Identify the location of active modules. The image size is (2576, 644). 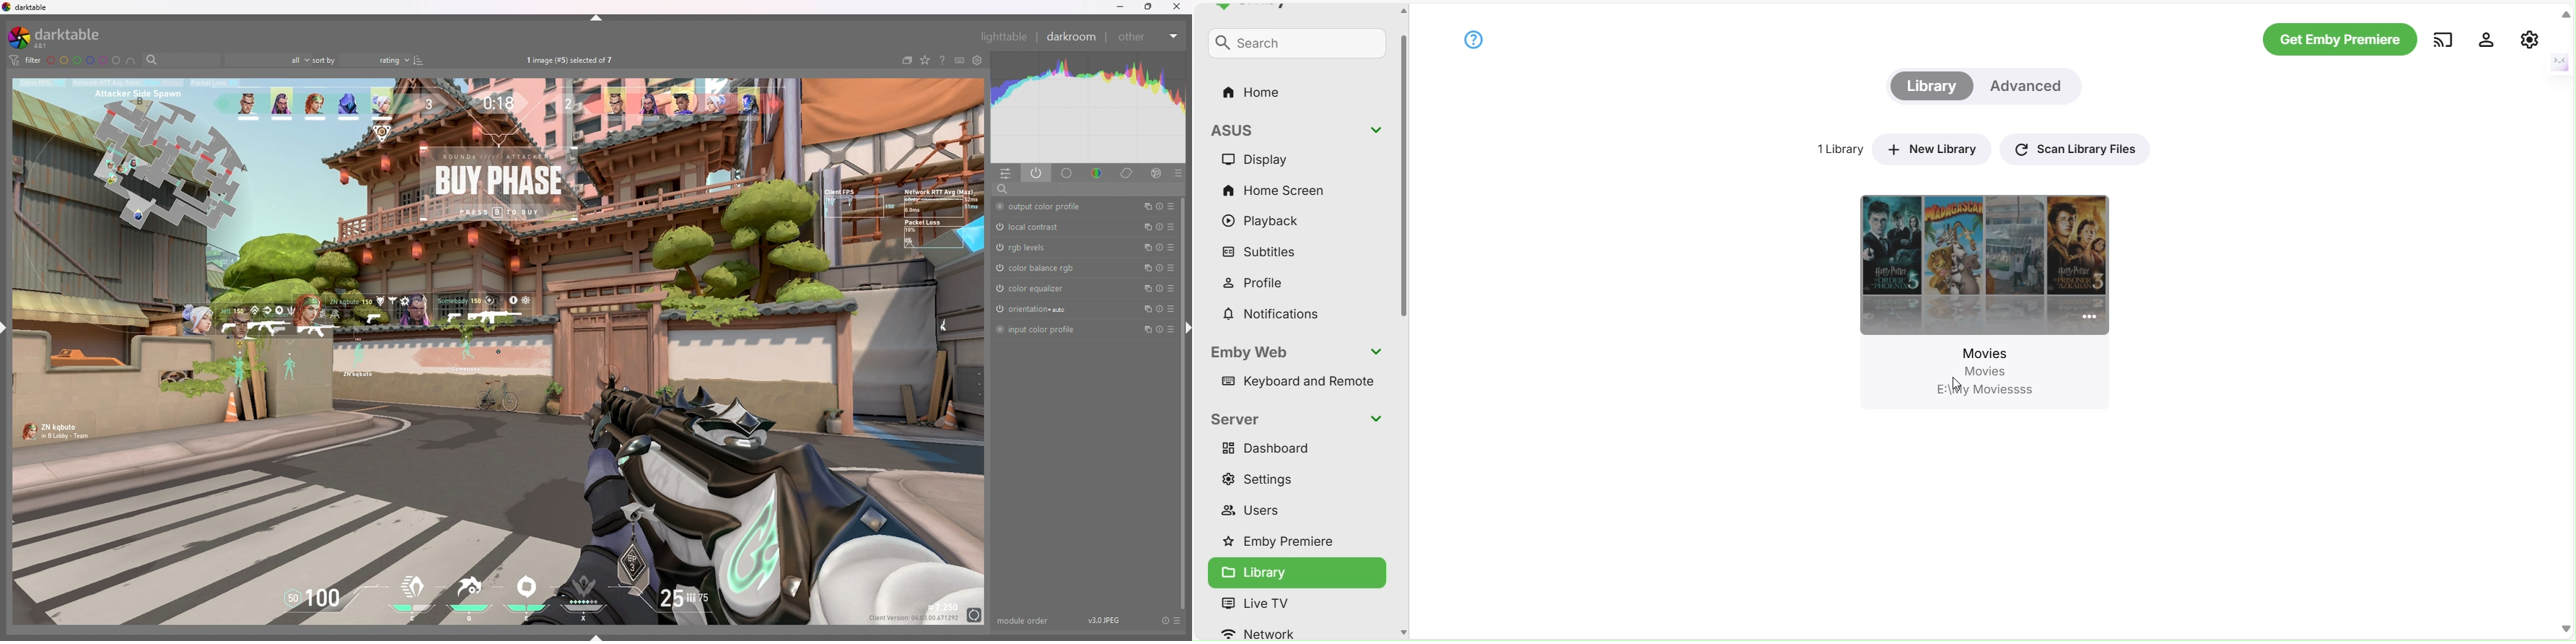
(1037, 173).